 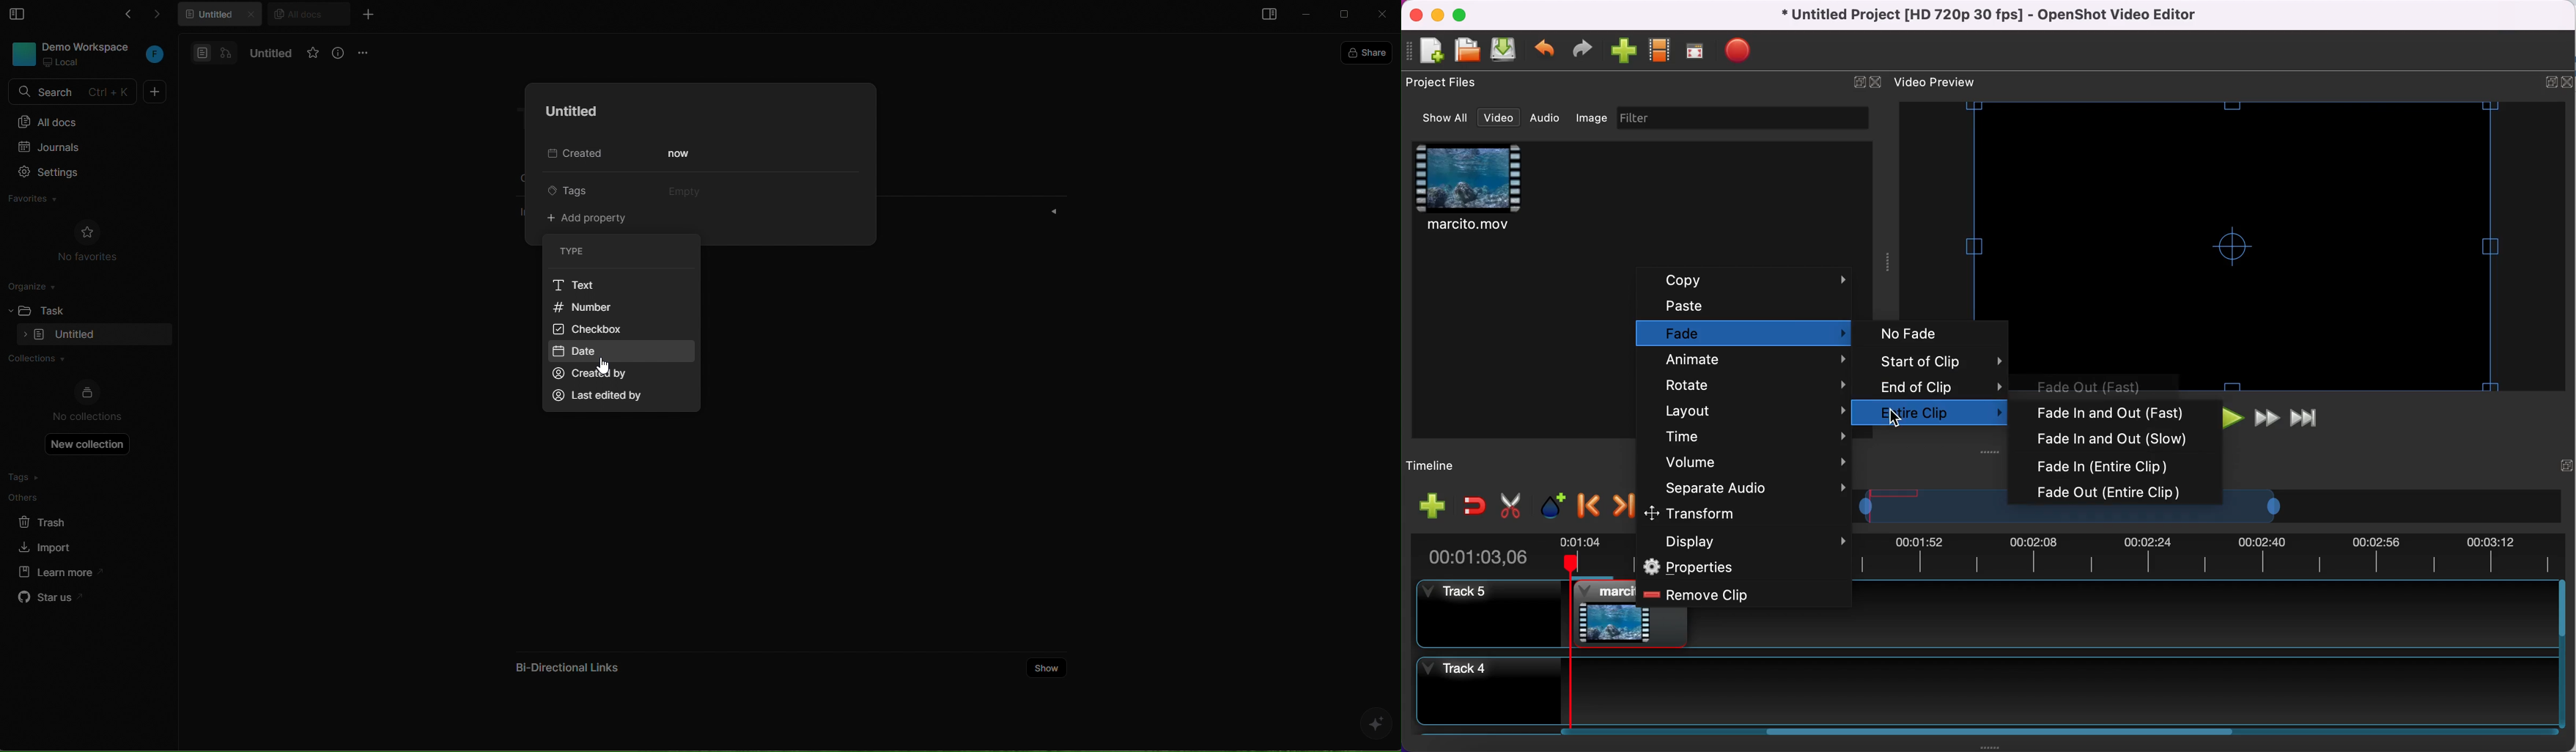 I want to click on time, so click(x=1753, y=436).